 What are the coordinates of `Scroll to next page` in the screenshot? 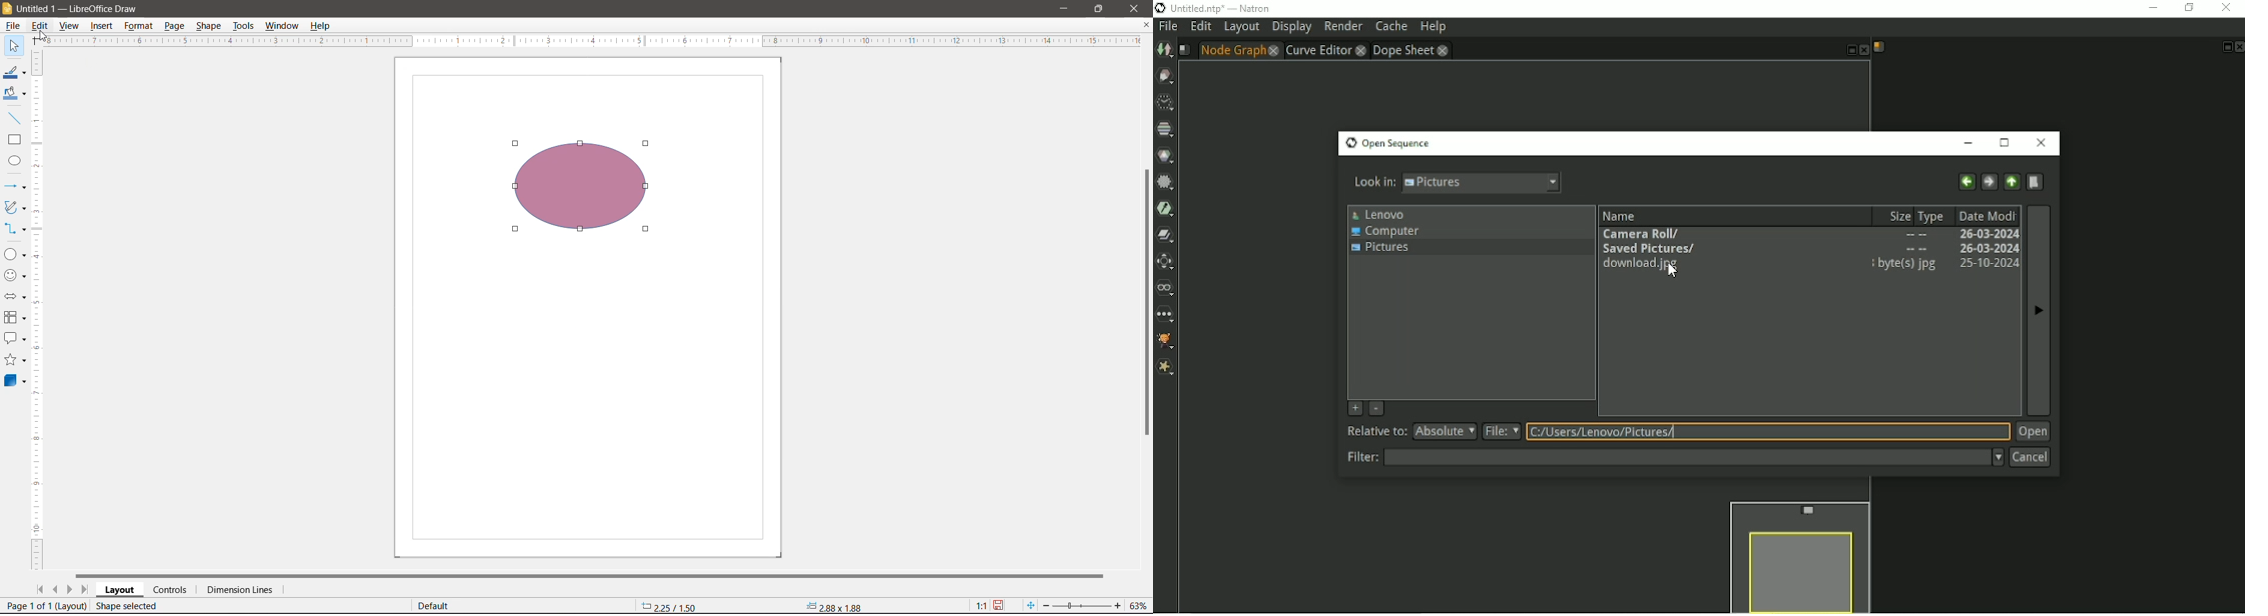 It's located at (70, 590).